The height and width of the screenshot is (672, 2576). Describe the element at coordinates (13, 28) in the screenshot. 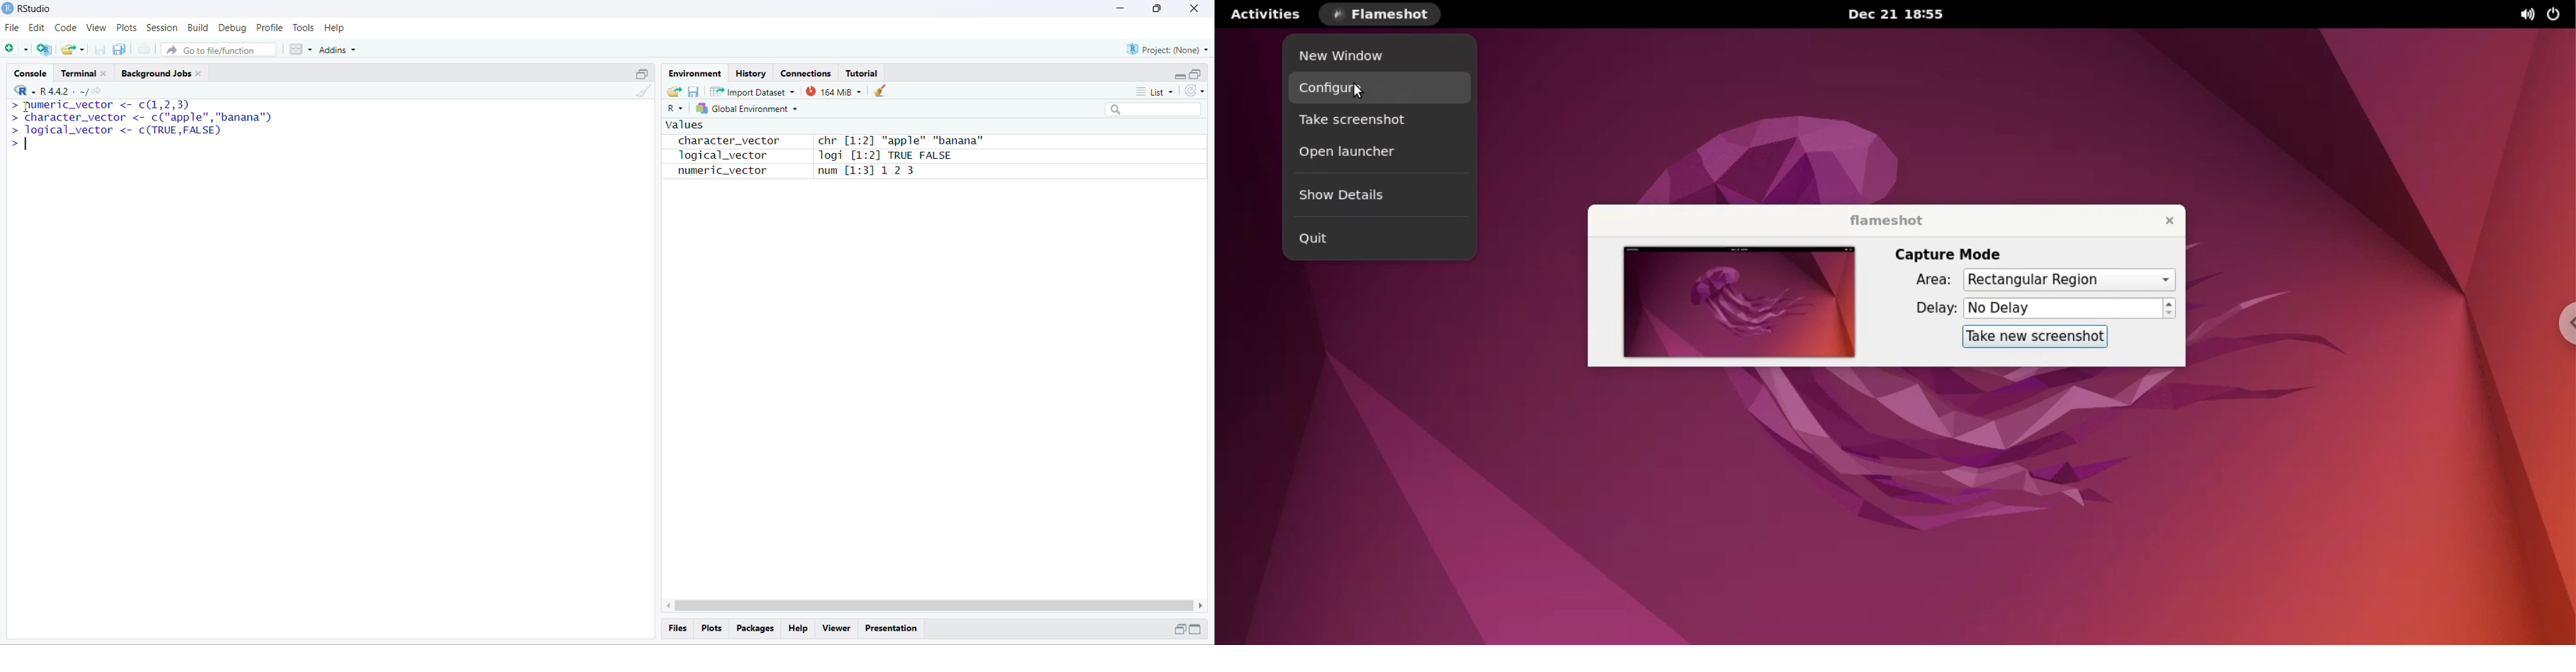

I see `File` at that location.